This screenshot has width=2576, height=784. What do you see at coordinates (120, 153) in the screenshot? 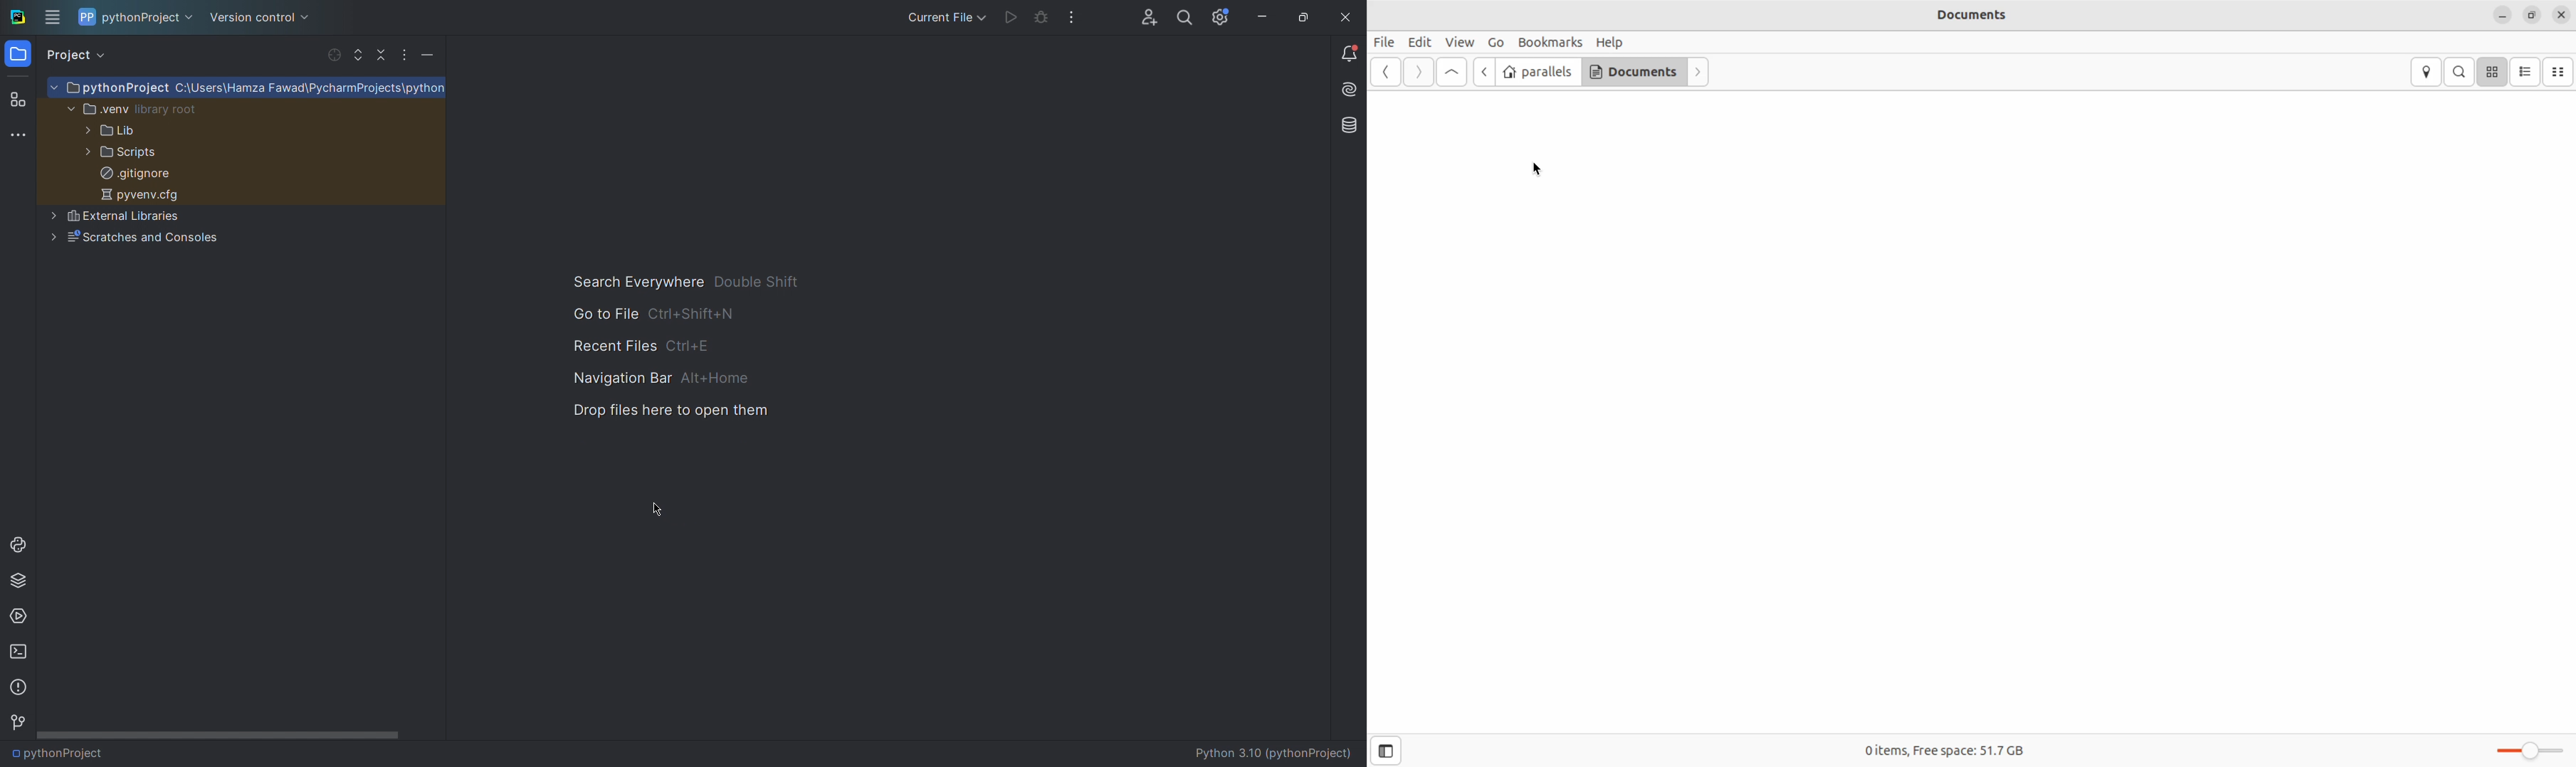
I see `Scripts` at bounding box center [120, 153].